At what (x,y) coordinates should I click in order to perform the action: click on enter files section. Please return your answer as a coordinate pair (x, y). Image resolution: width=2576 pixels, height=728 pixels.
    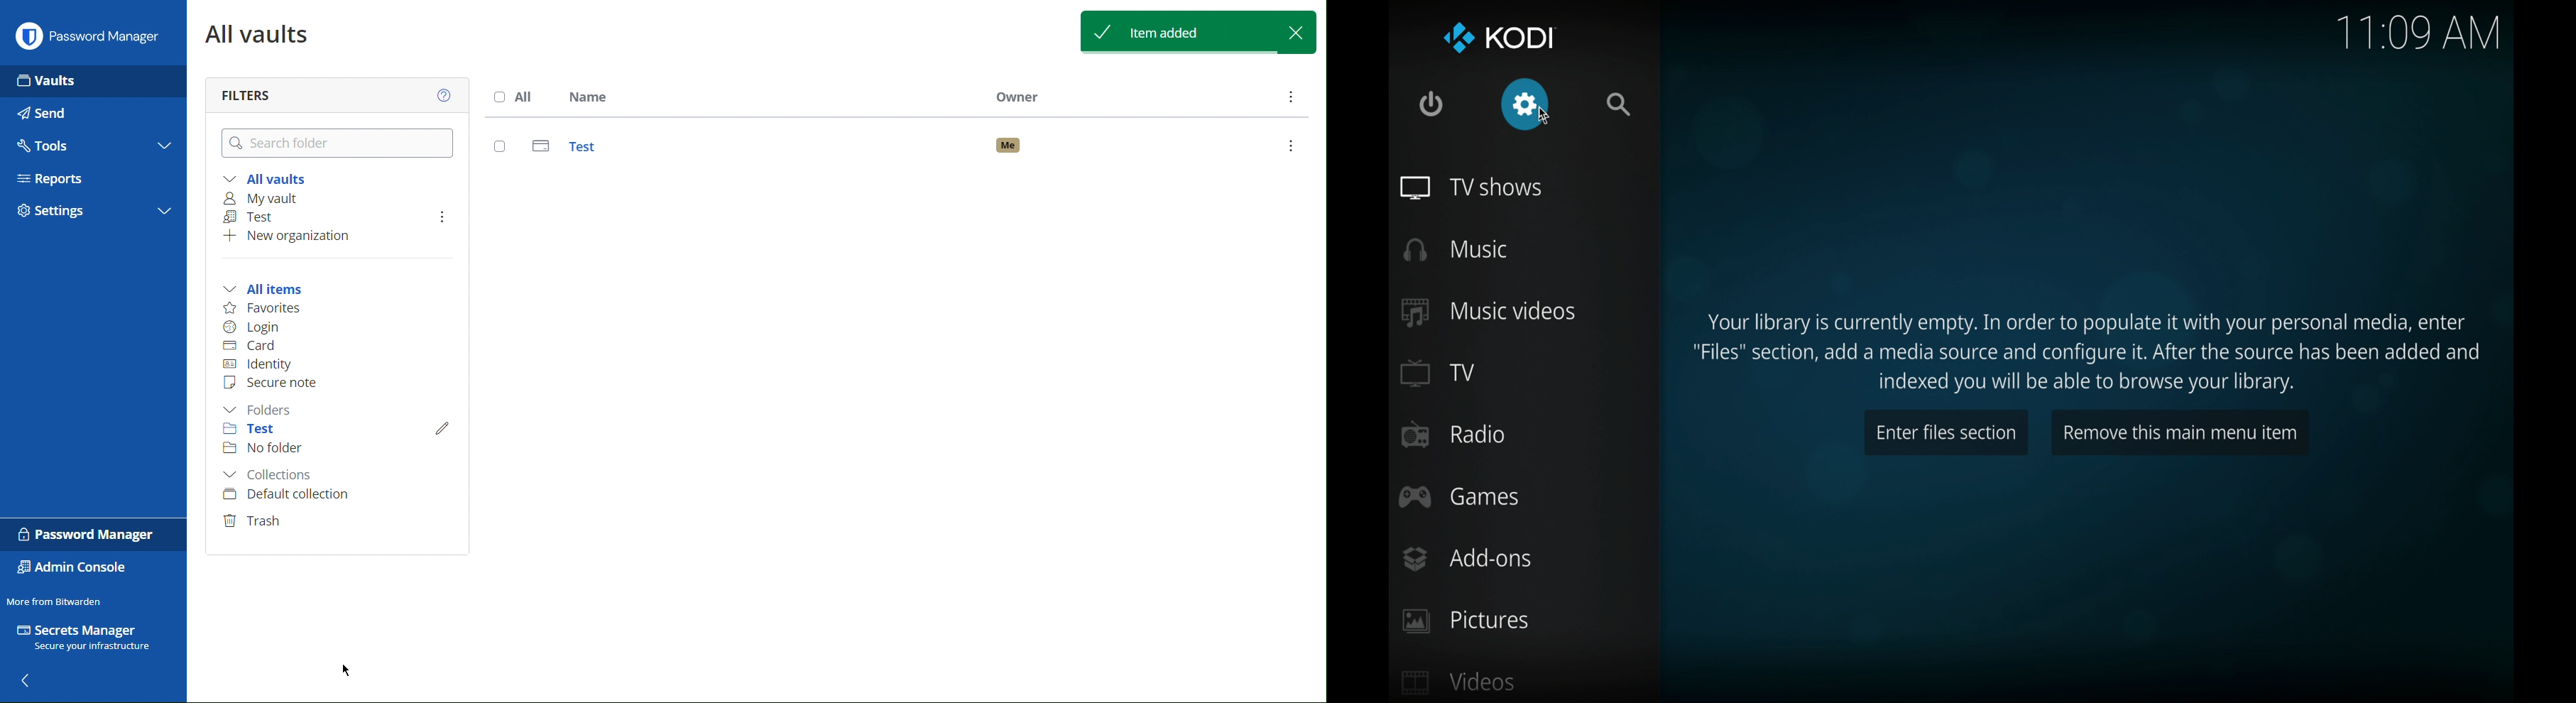
    Looking at the image, I should click on (1945, 432).